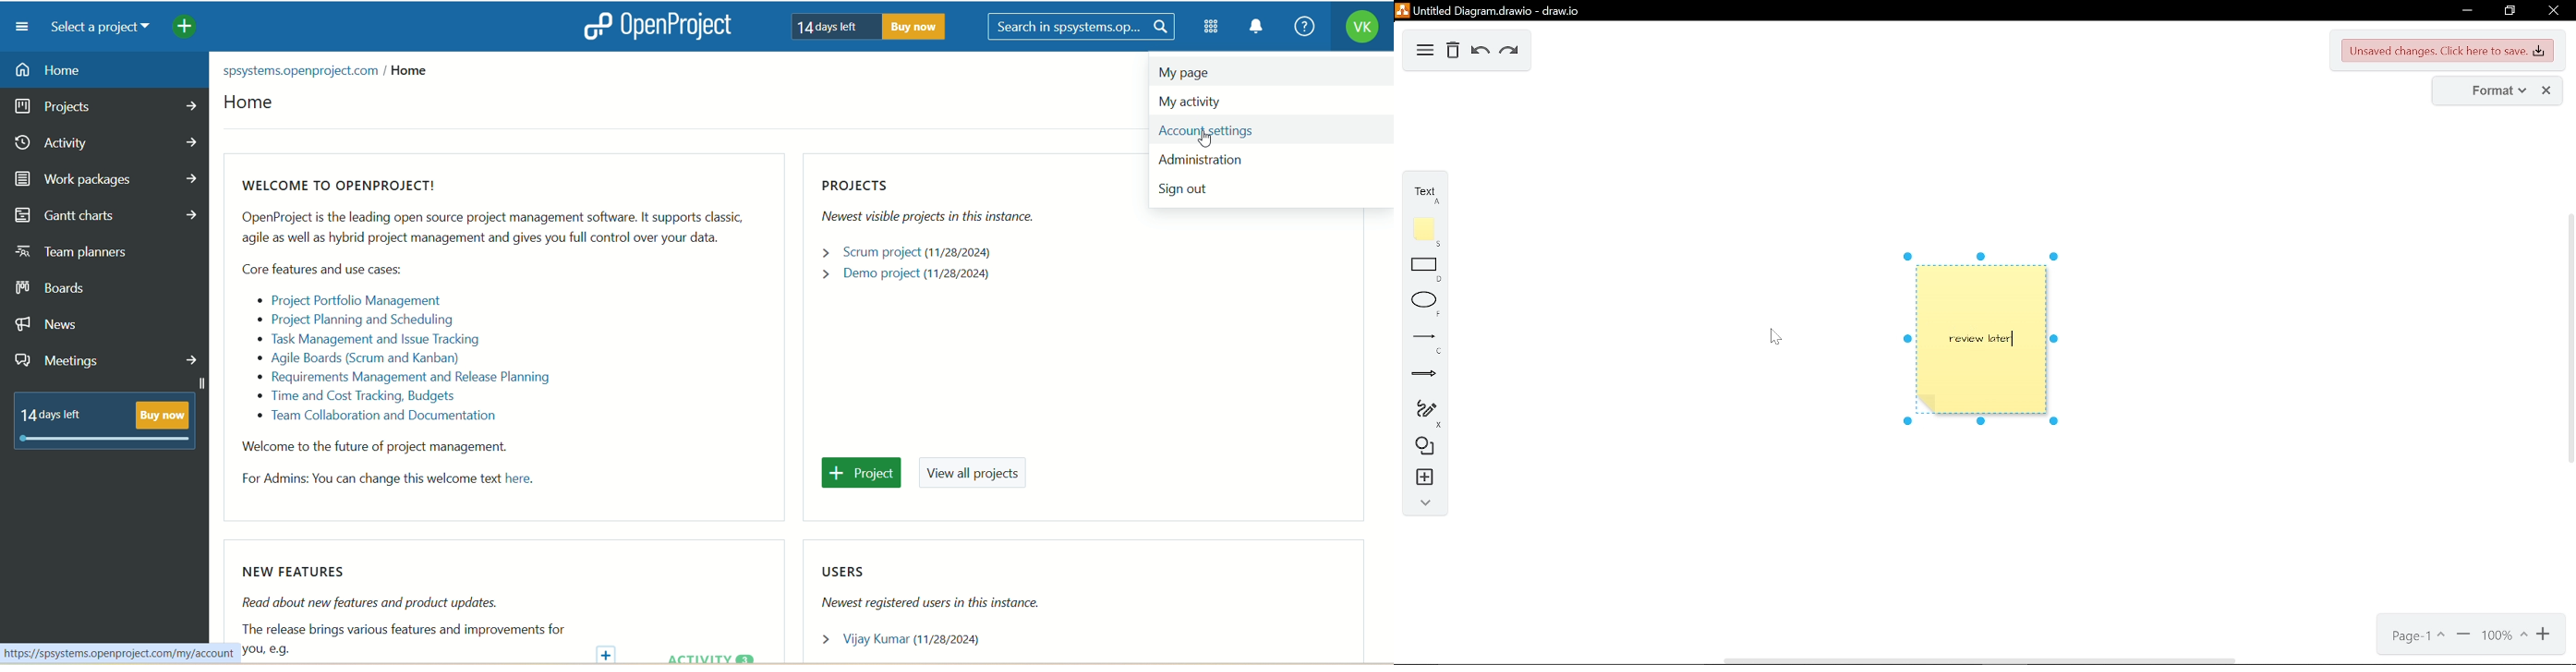 The width and height of the screenshot is (2576, 672). Describe the element at coordinates (911, 641) in the screenshot. I see `user` at that location.